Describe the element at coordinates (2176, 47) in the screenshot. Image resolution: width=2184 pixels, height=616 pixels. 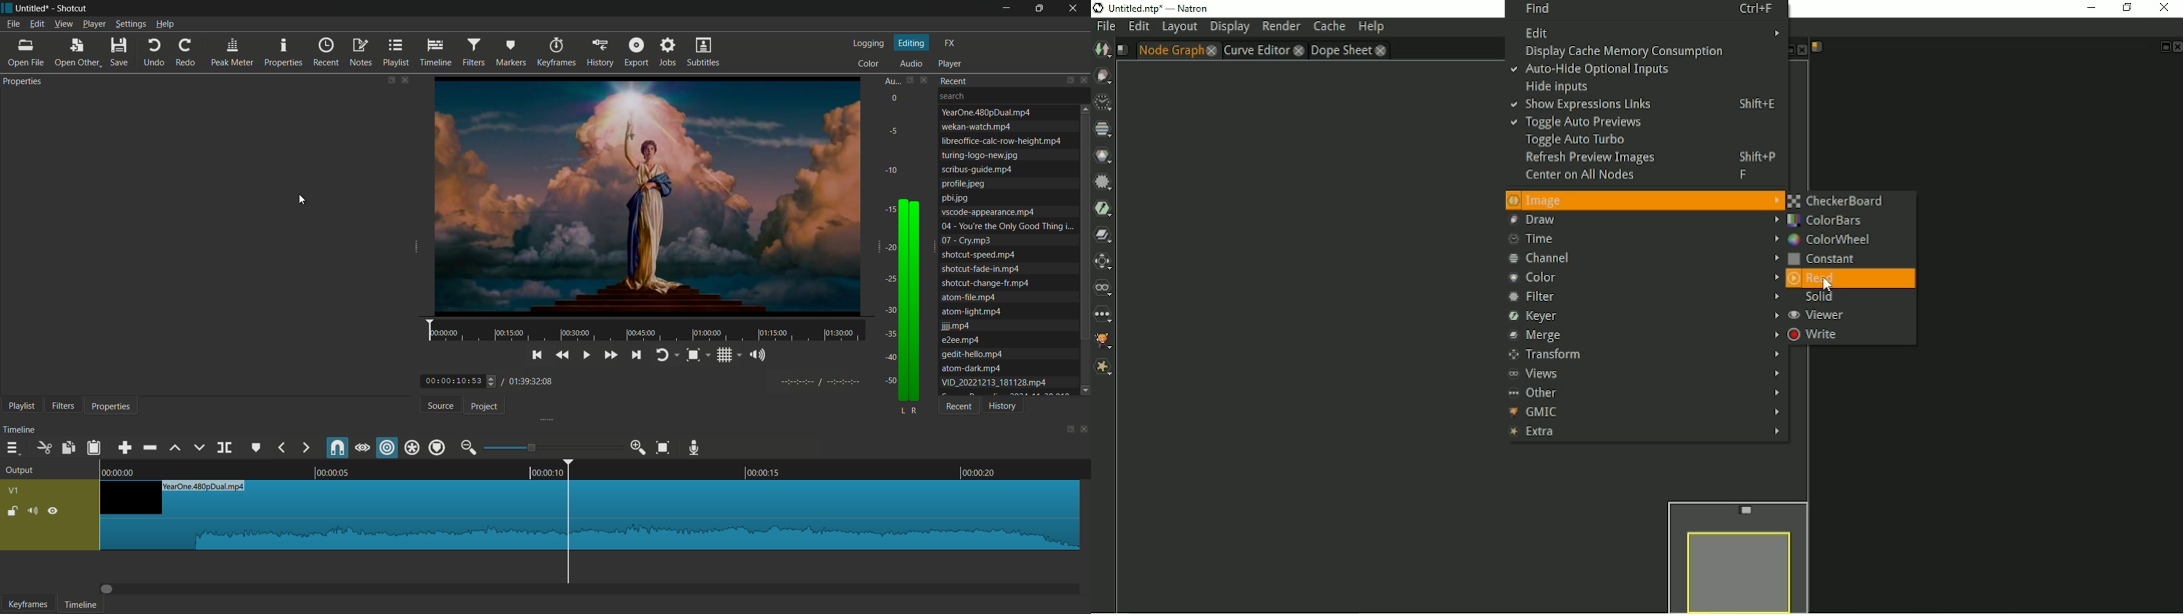
I see `Close` at that location.